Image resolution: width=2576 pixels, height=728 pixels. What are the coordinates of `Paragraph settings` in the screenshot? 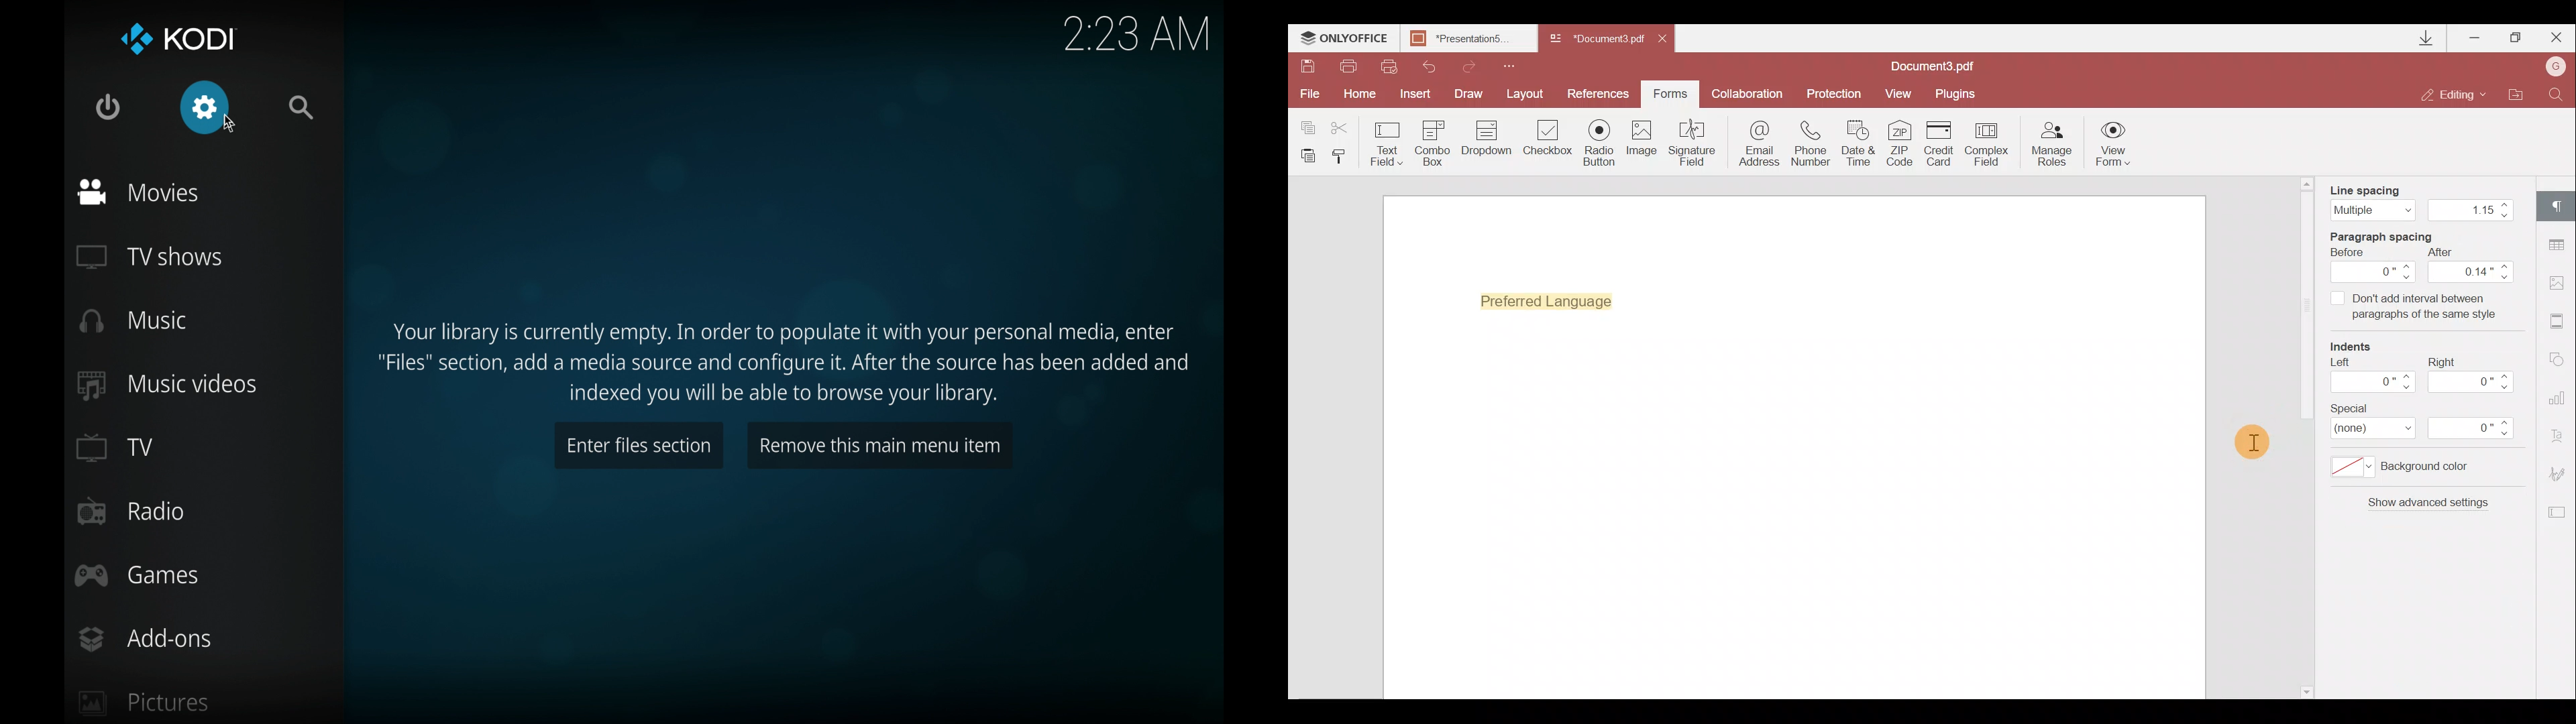 It's located at (2560, 202).